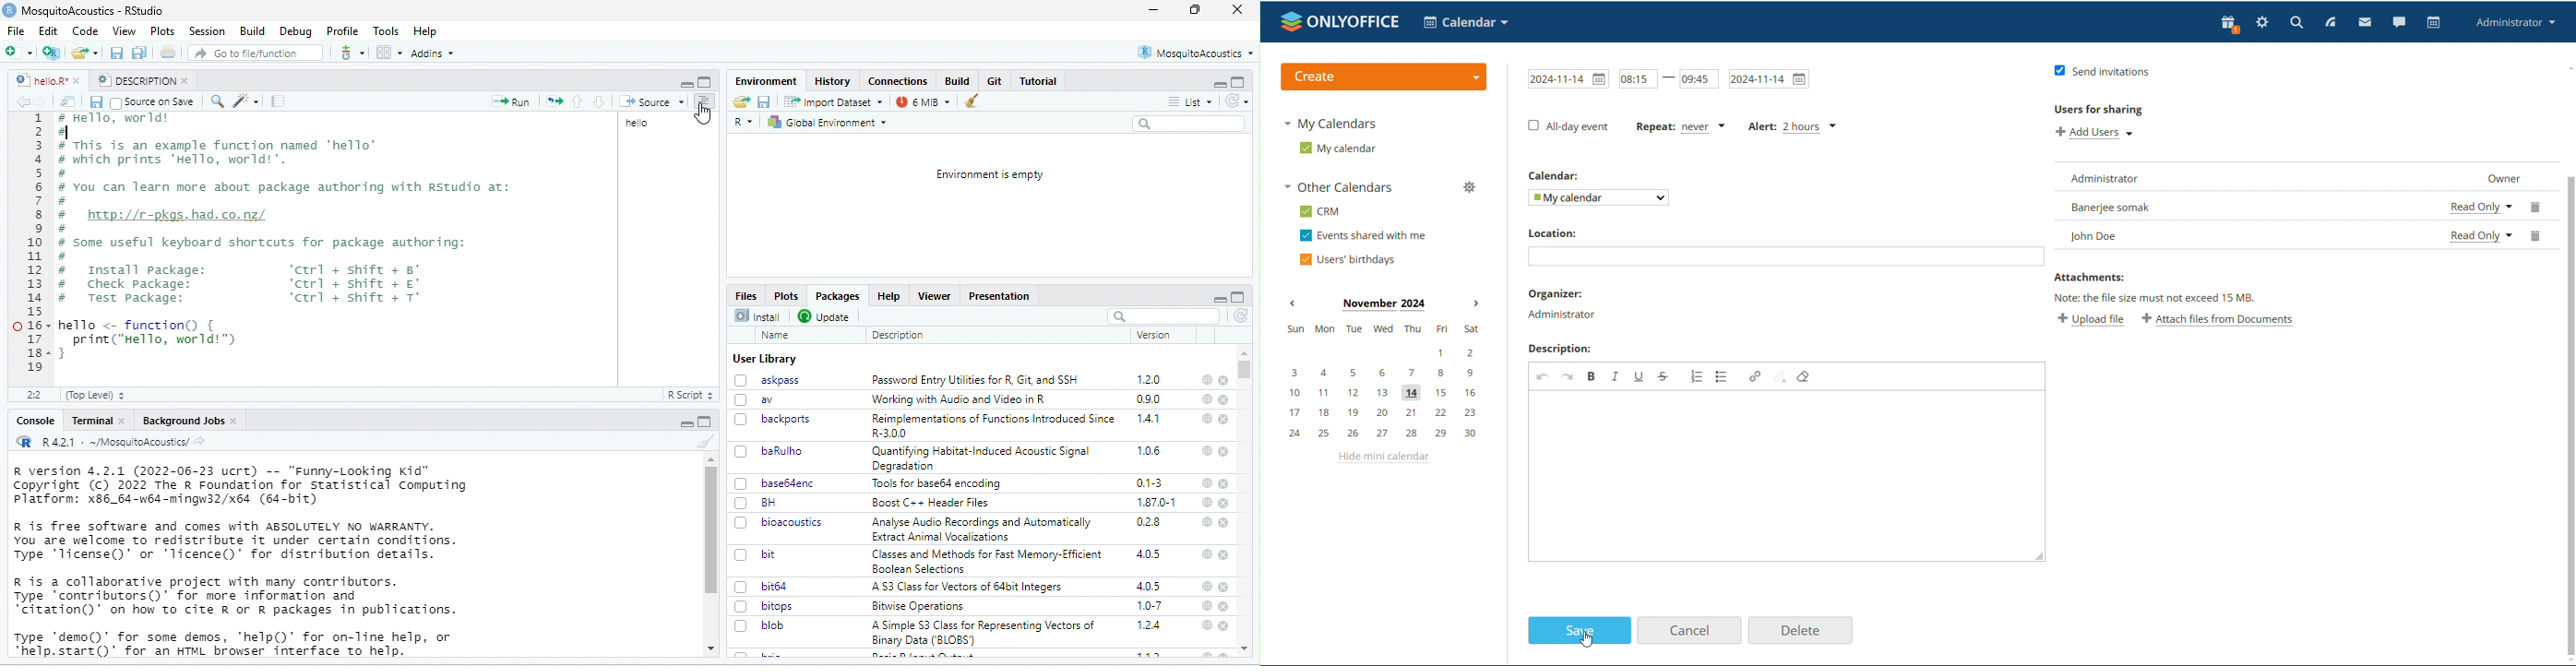 The height and width of the screenshot is (672, 2576). Describe the element at coordinates (140, 53) in the screenshot. I see `save all open documents` at that location.